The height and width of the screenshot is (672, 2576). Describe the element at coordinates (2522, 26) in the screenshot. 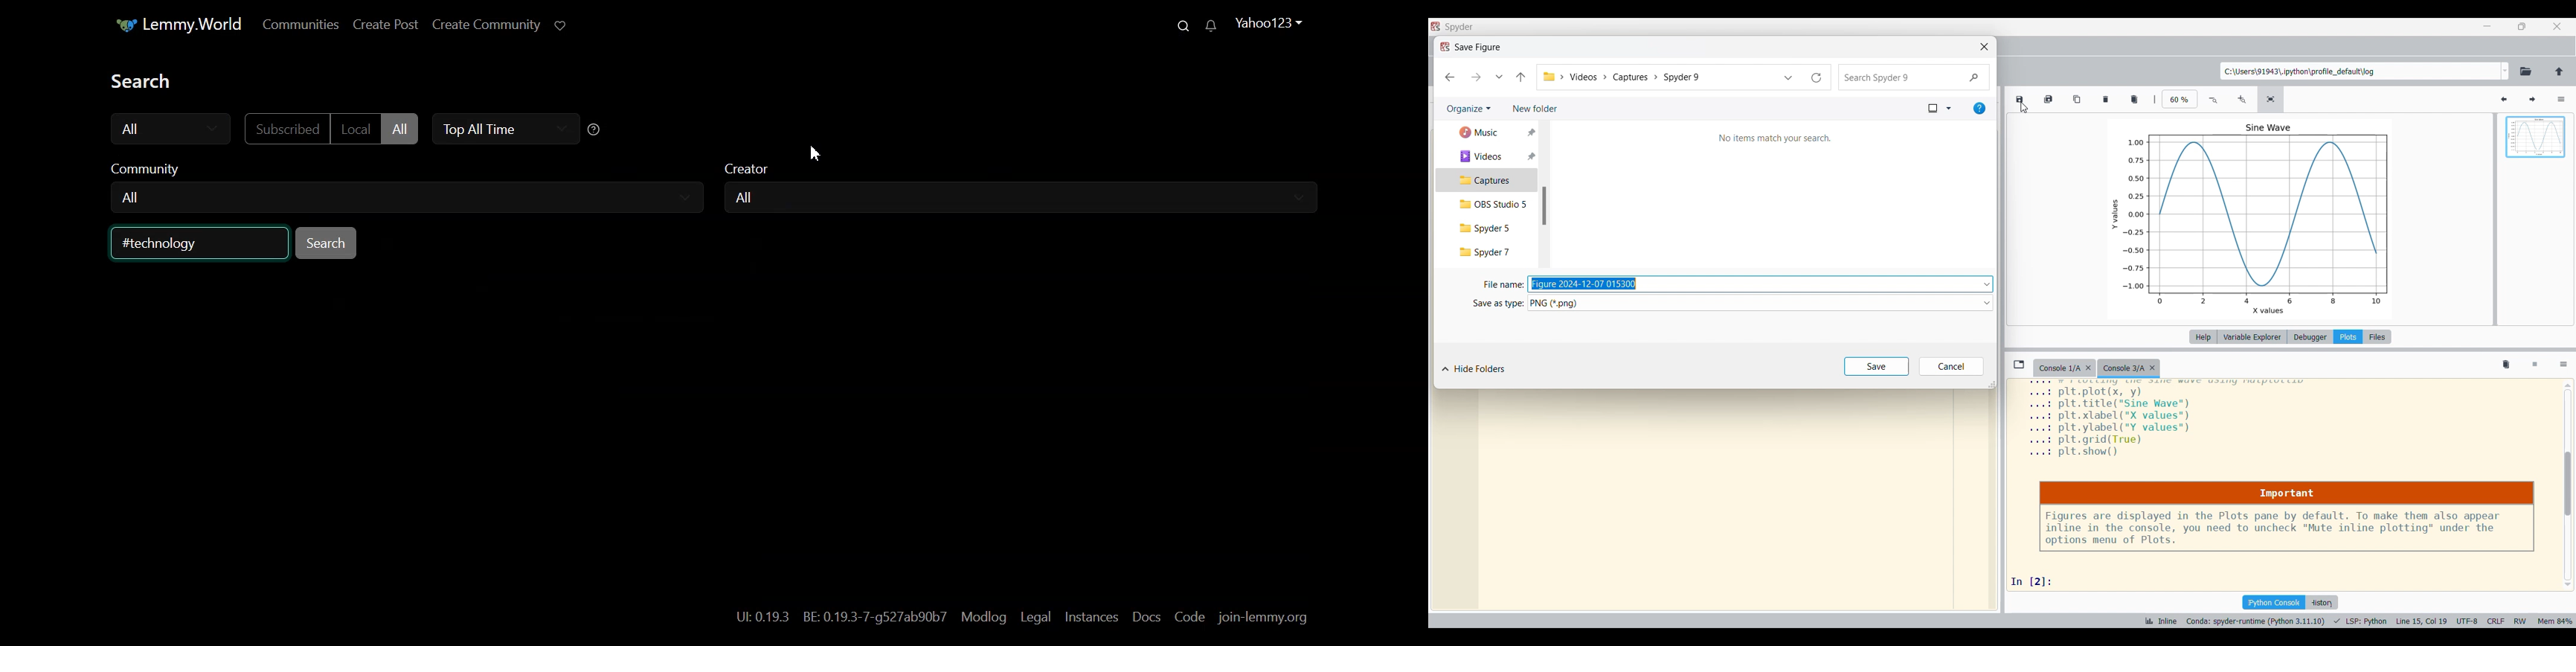

I see `Show in smaller tab` at that location.